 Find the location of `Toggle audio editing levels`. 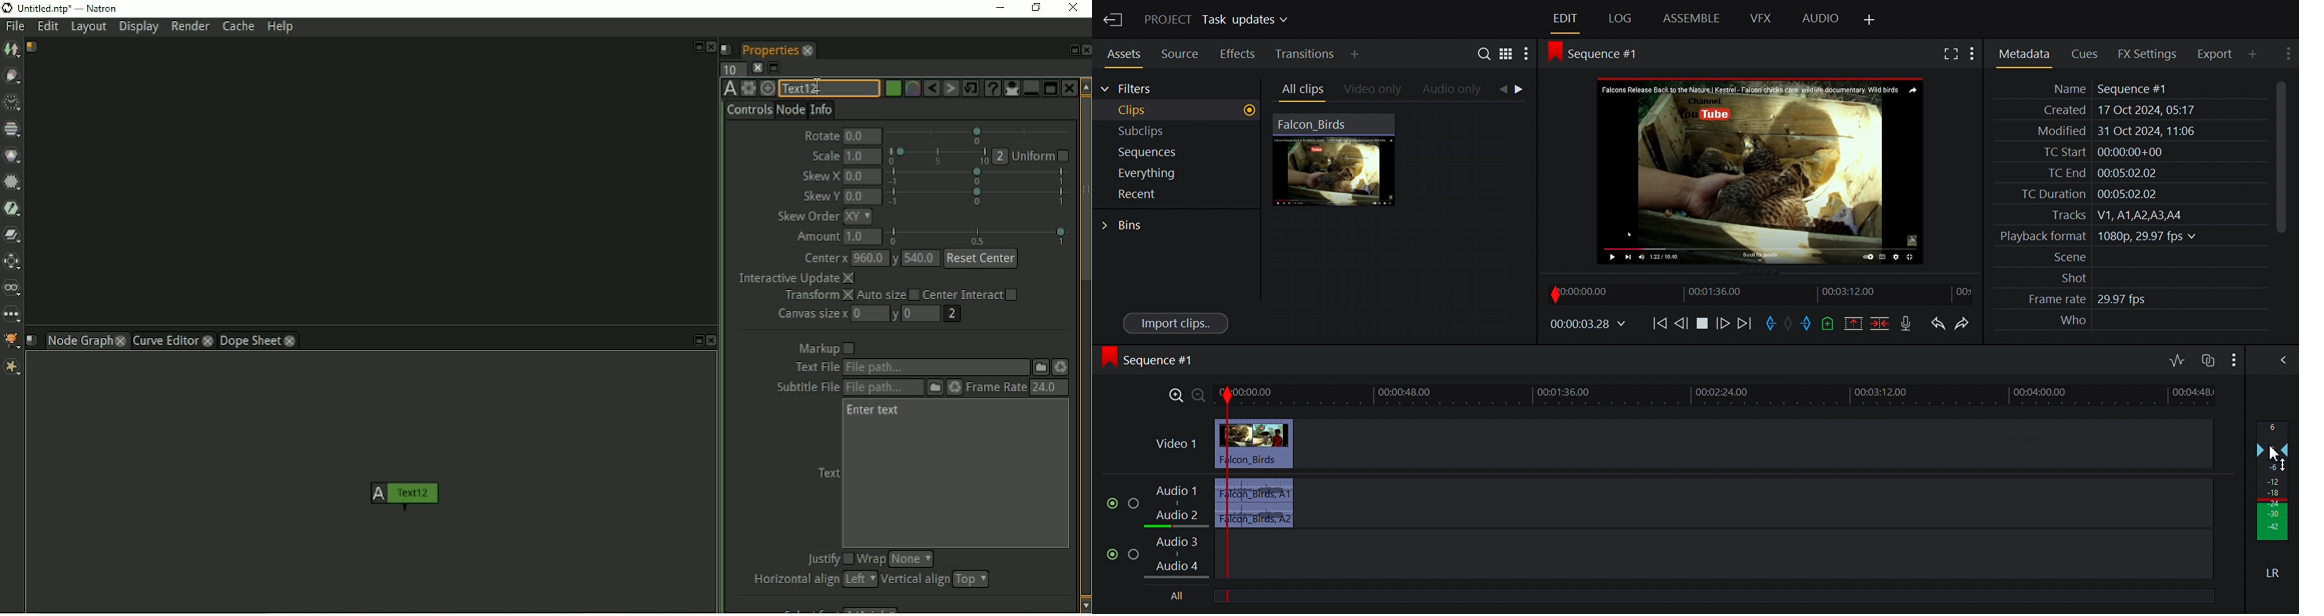

Toggle audio editing levels is located at coordinates (2177, 359).